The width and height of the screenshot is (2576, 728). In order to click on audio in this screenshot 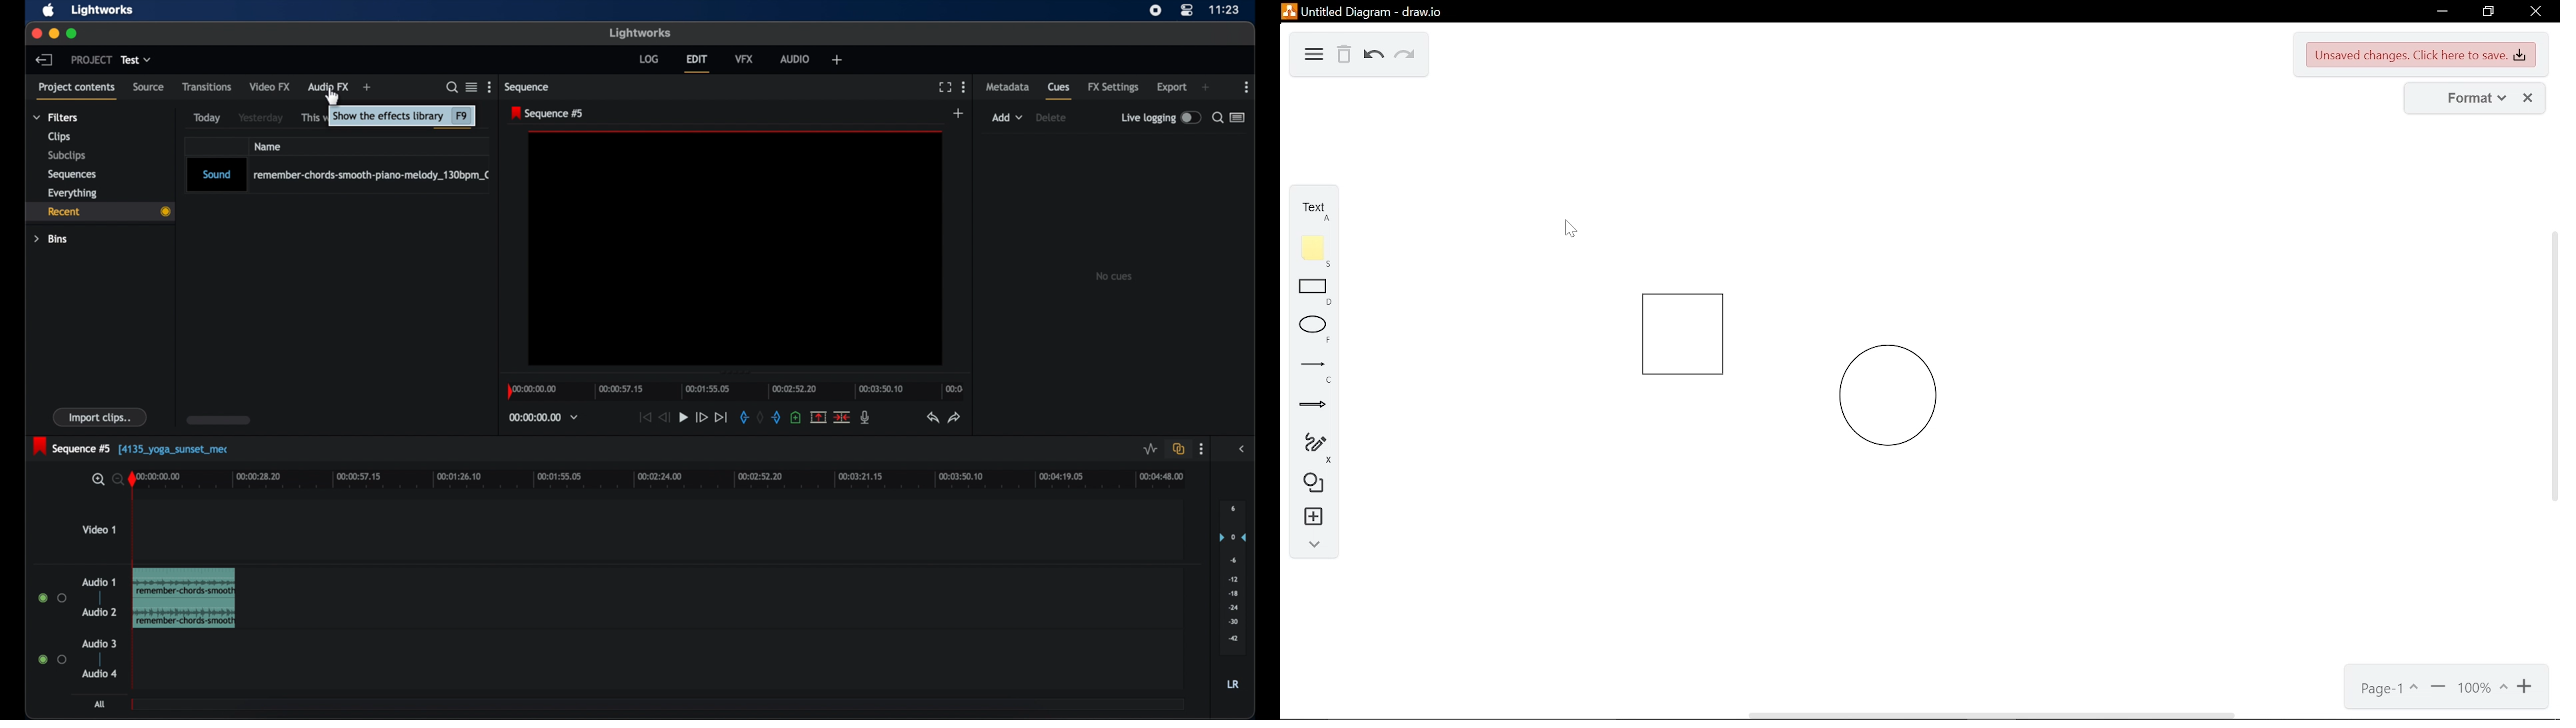, I will do `click(795, 58)`.